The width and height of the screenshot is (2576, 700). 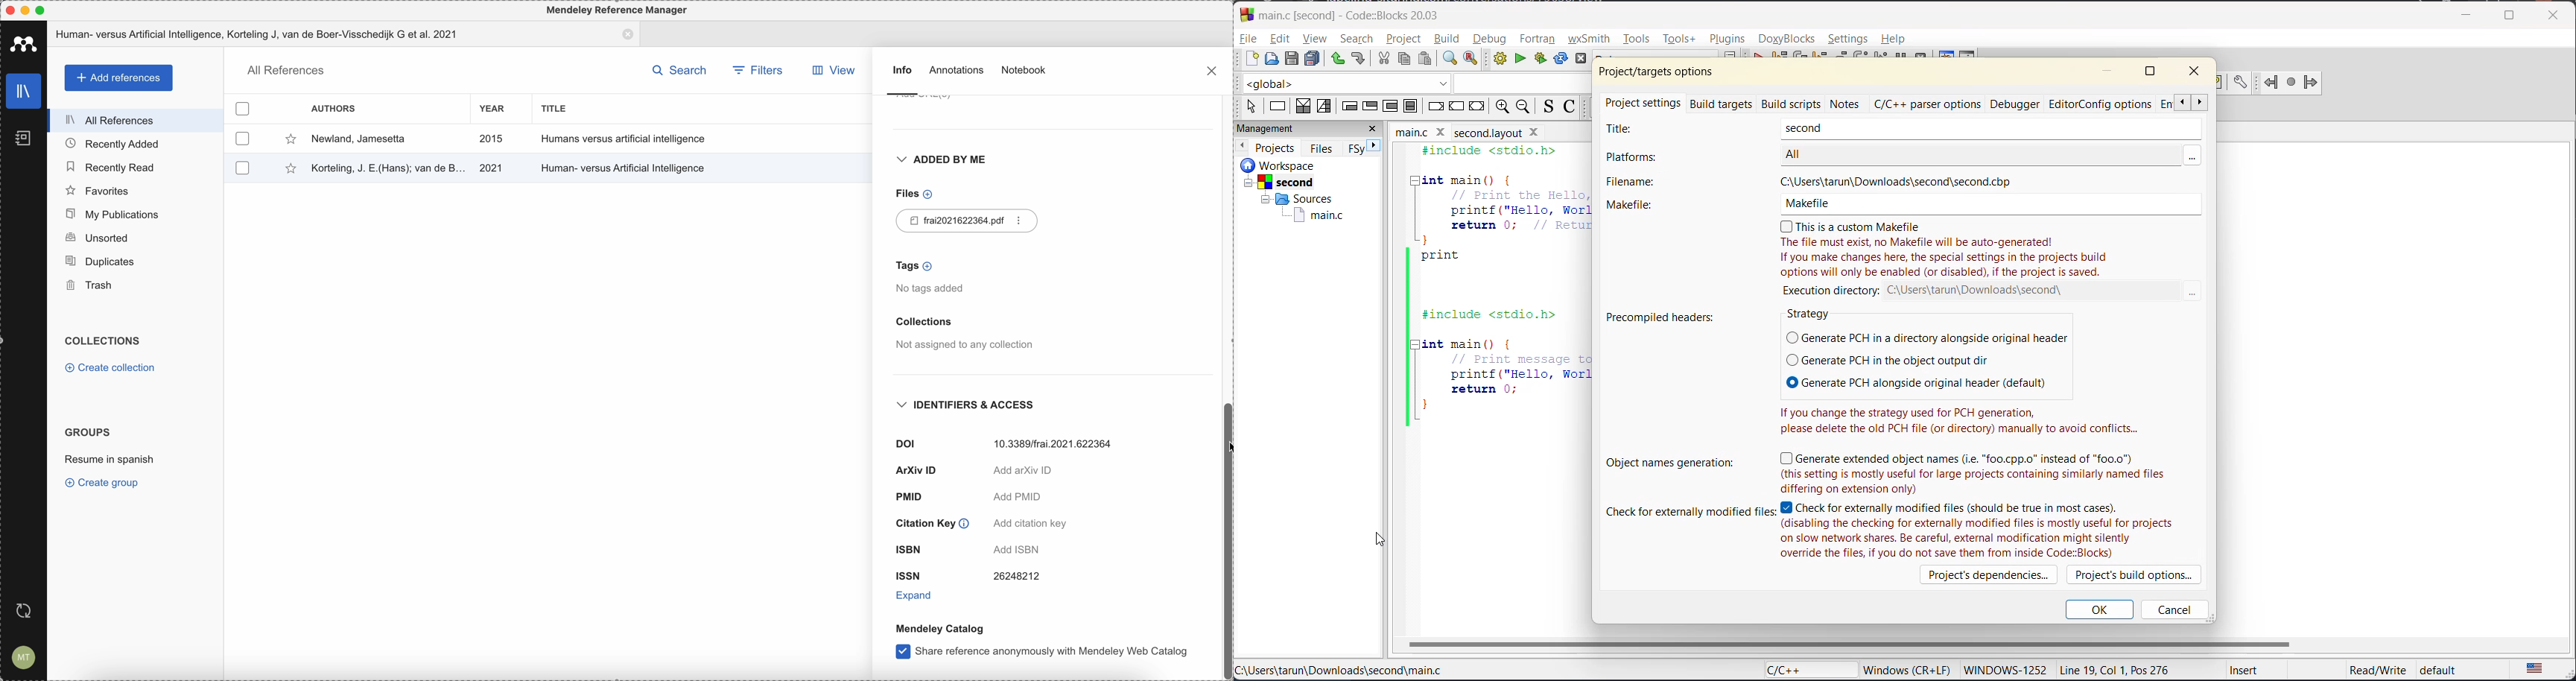 I want to click on filename, so click(x=1480, y=134).